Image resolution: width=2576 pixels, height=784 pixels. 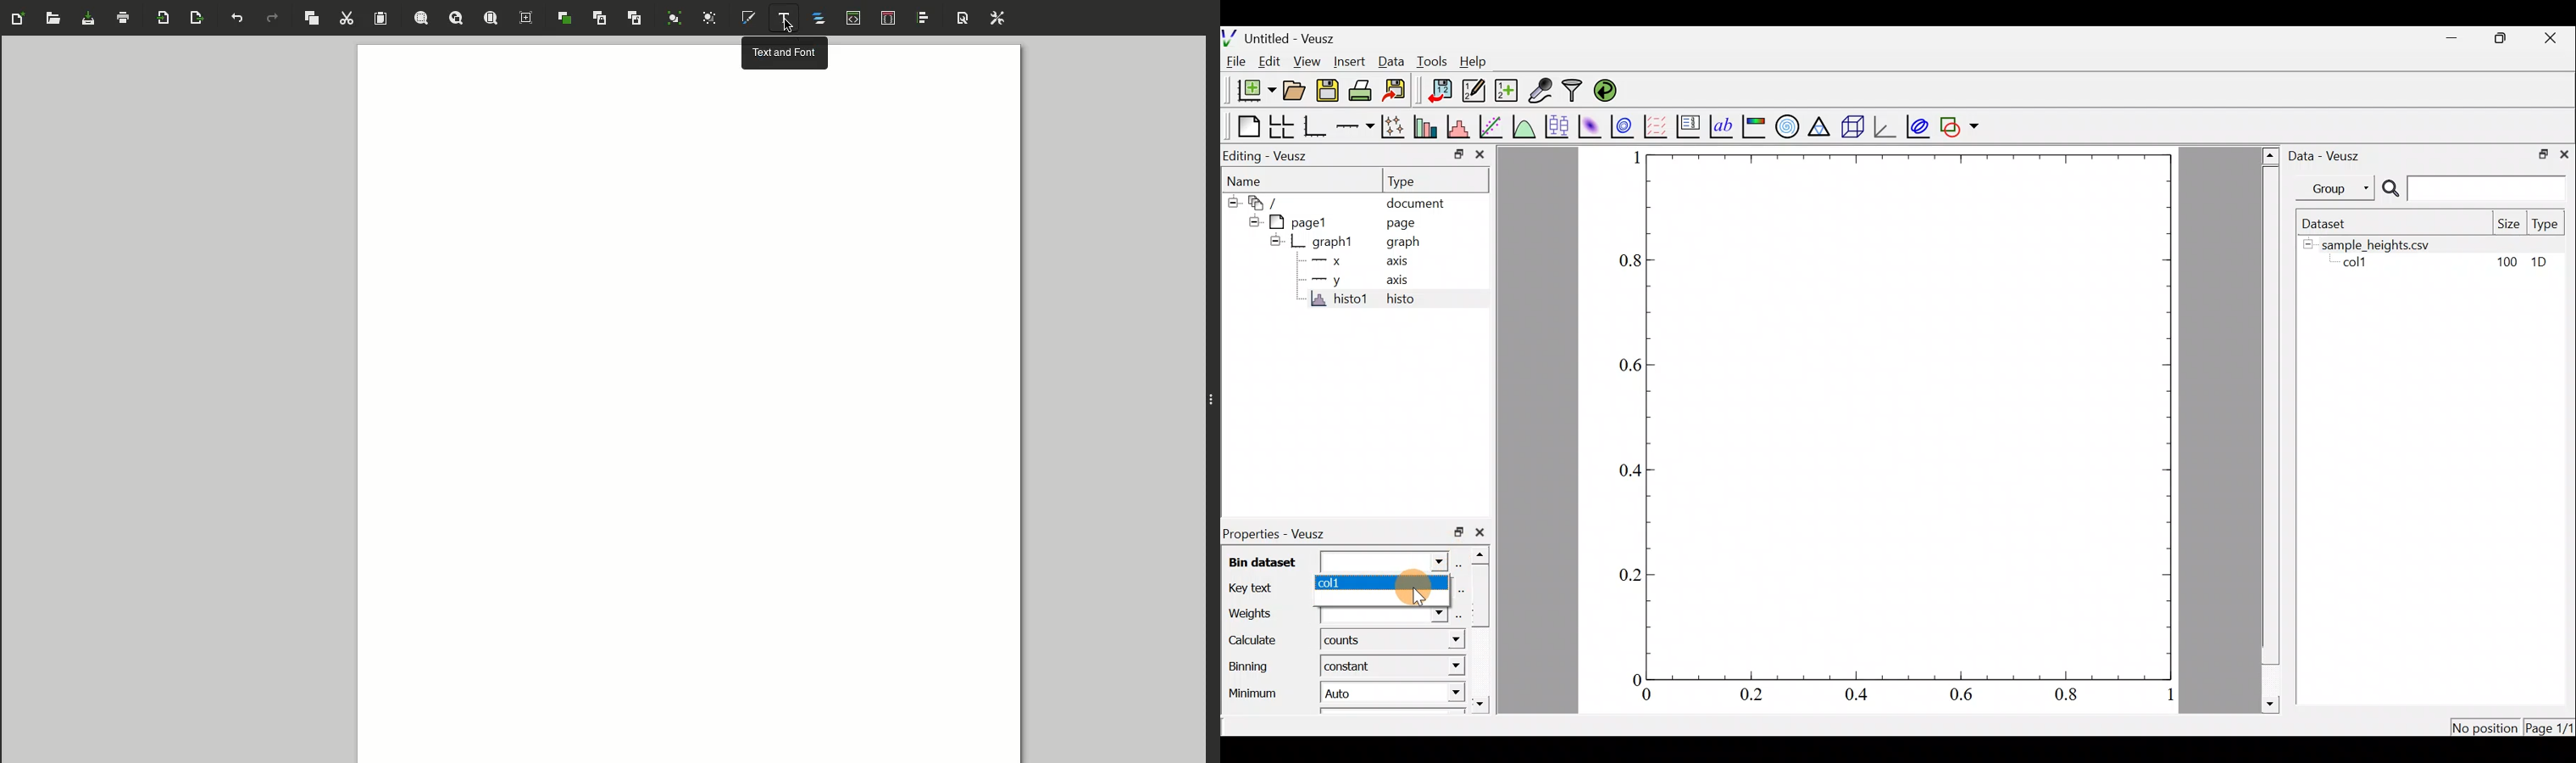 I want to click on Zoom page, so click(x=493, y=17).